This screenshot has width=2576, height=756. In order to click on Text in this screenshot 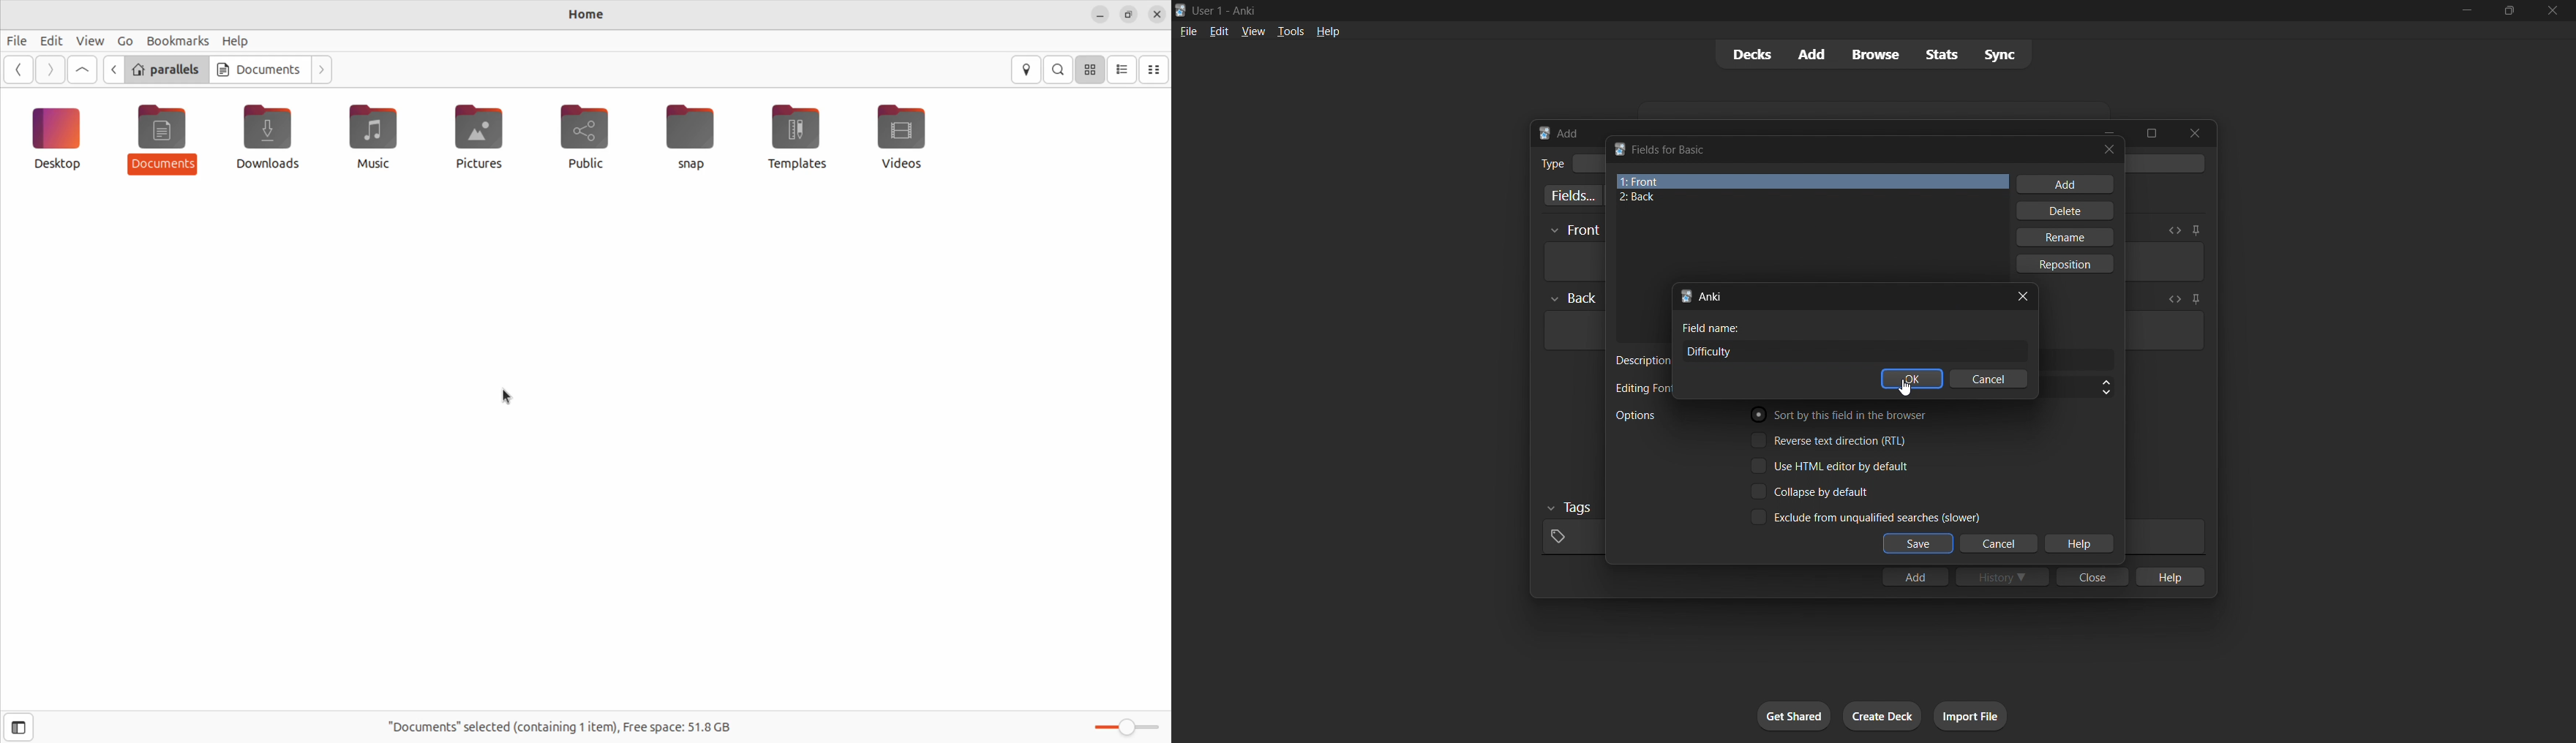, I will do `click(1642, 361)`.